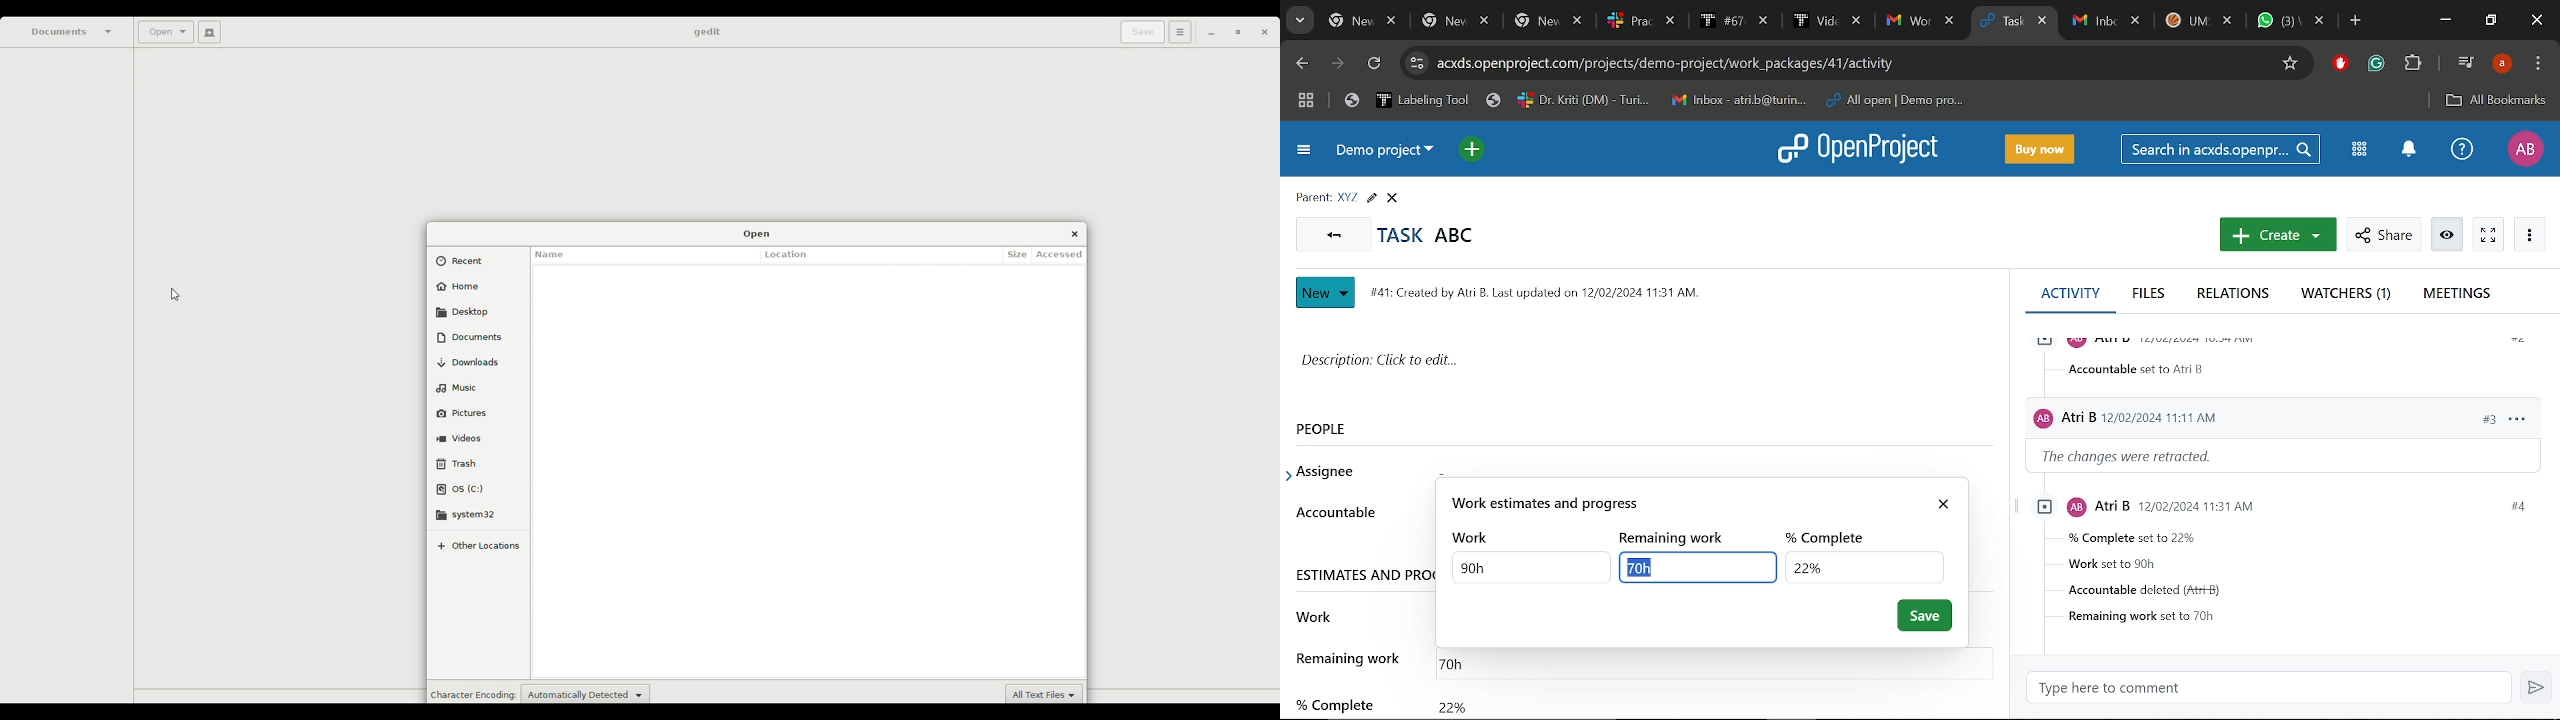  What do you see at coordinates (1643, 21) in the screenshot?
I see `Others tabs` at bounding box center [1643, 21].